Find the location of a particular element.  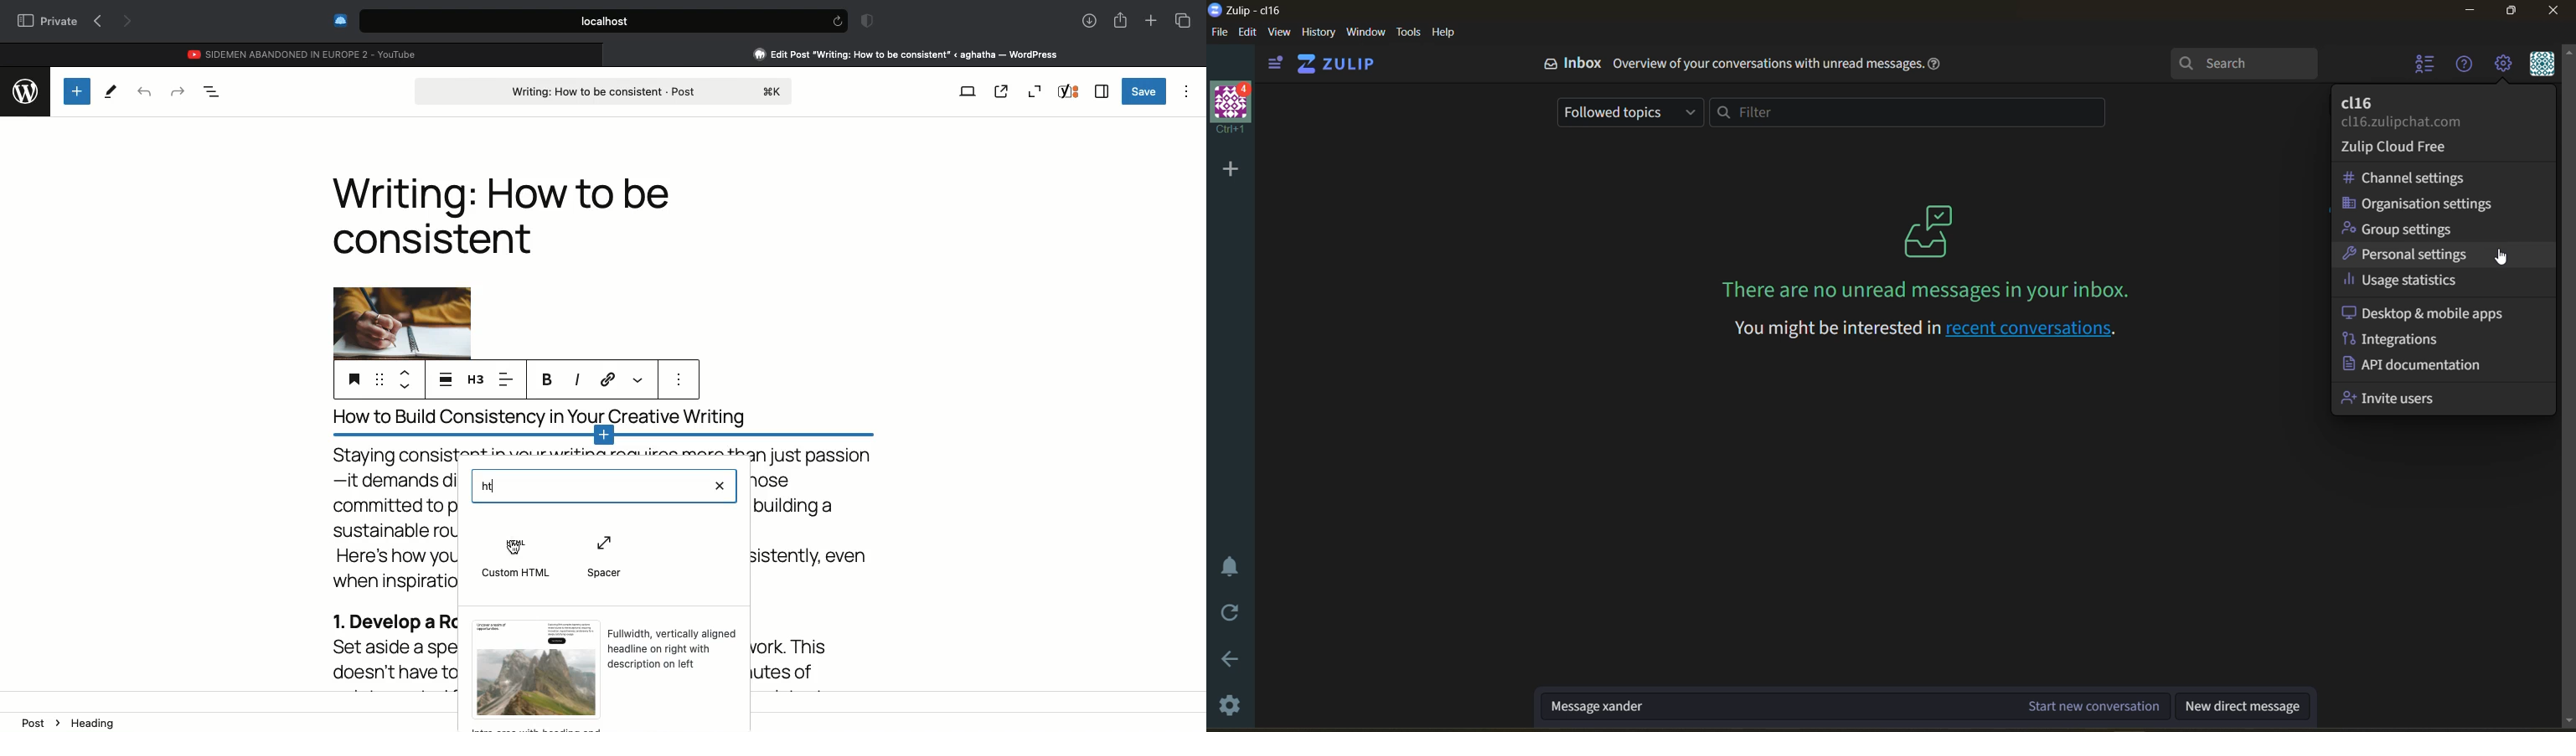

Spacer is located at coordinates (602, 559).